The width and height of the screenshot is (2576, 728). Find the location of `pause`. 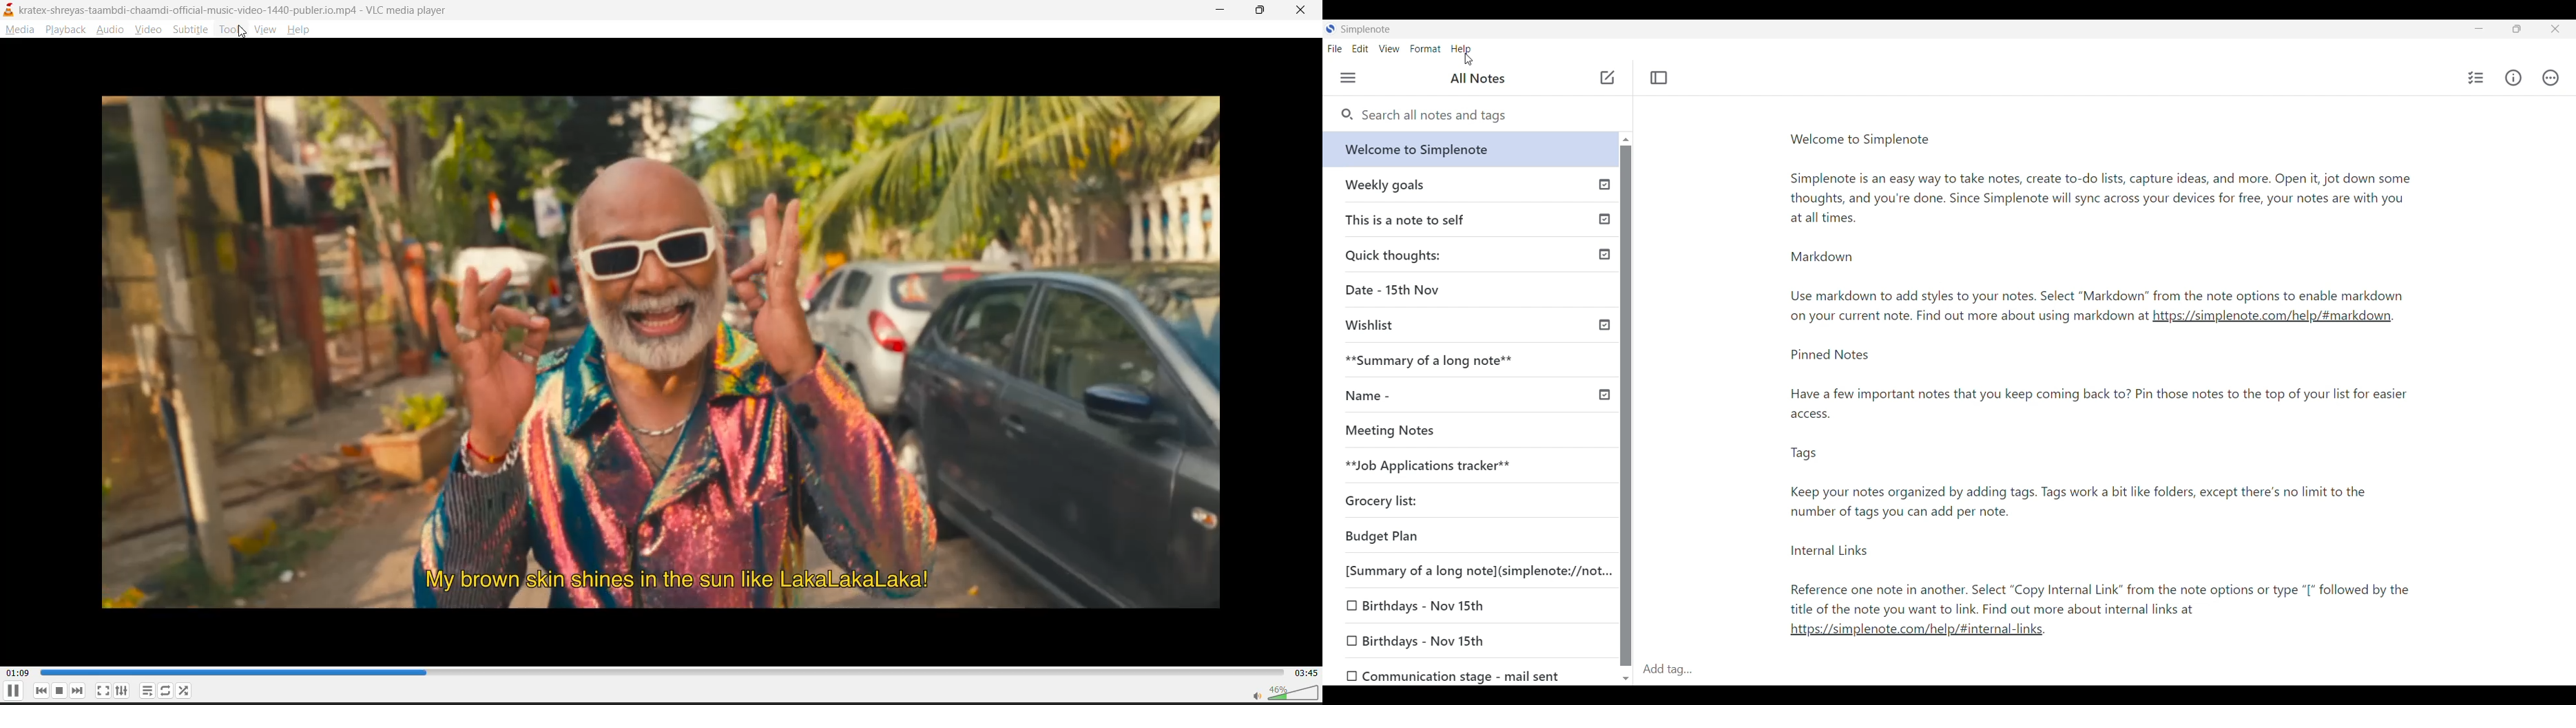

pause is located at coordinates (12, 692).